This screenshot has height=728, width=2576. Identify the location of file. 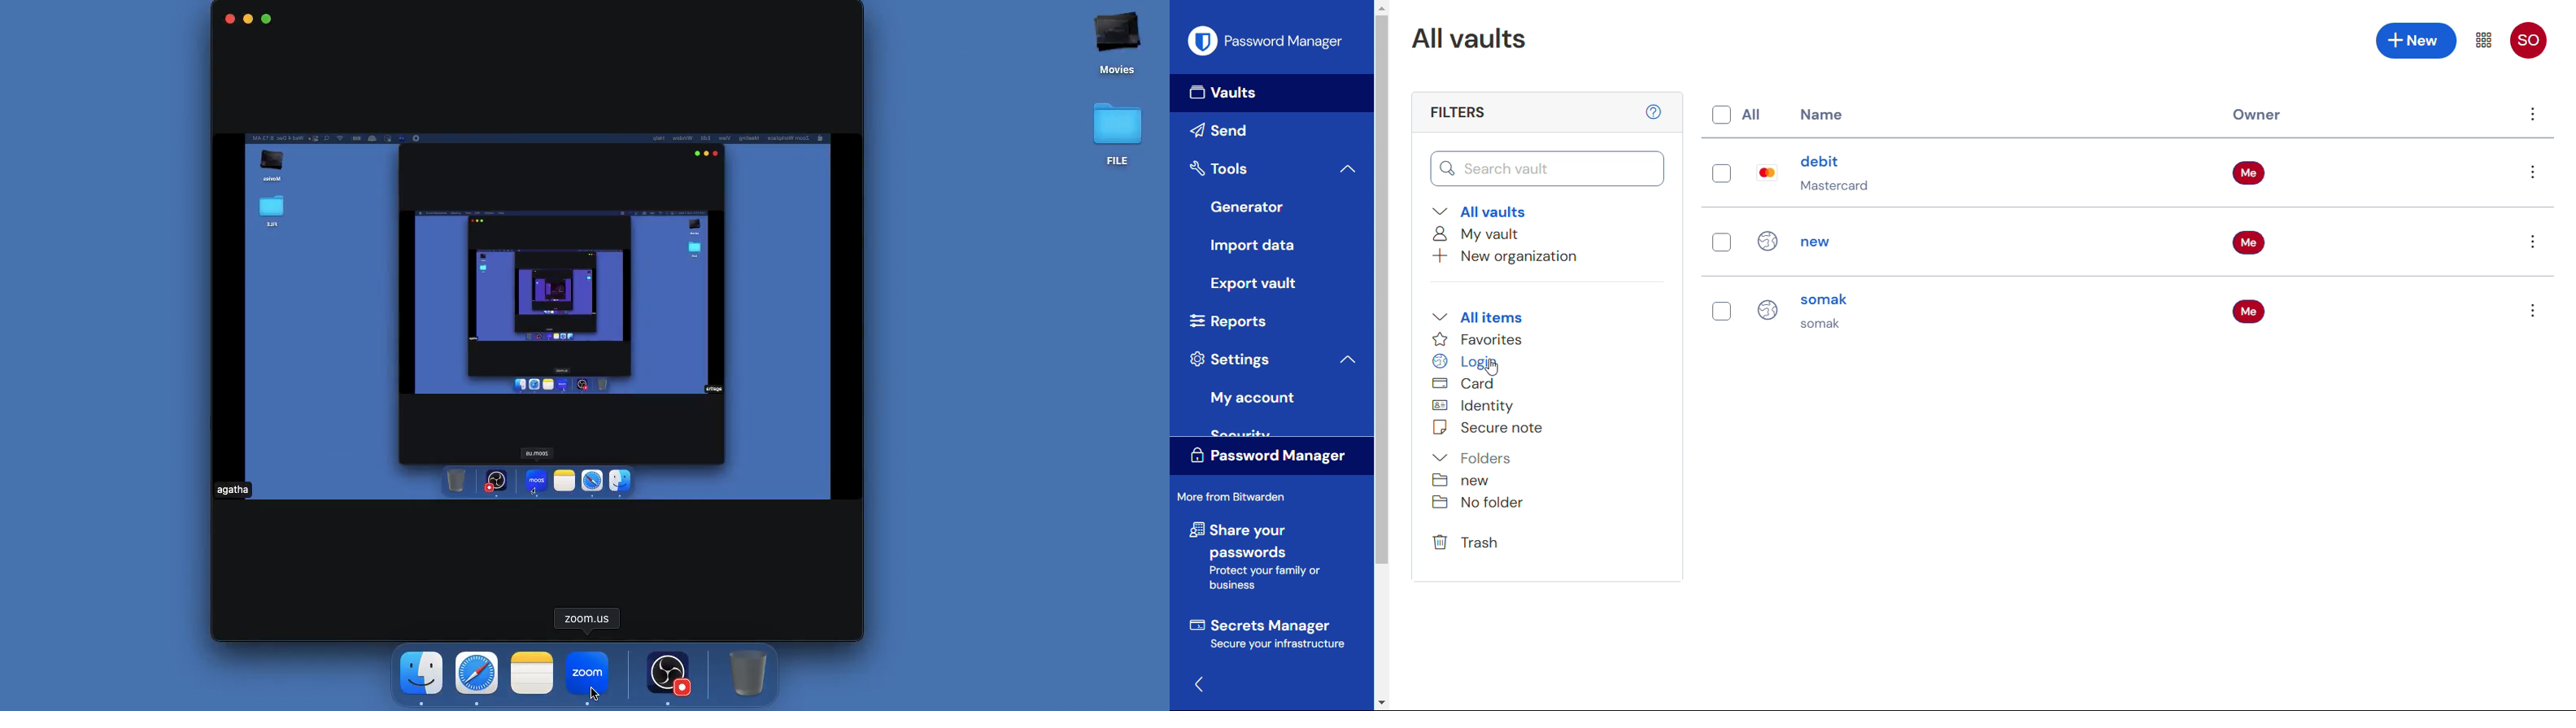
(1121, 137).